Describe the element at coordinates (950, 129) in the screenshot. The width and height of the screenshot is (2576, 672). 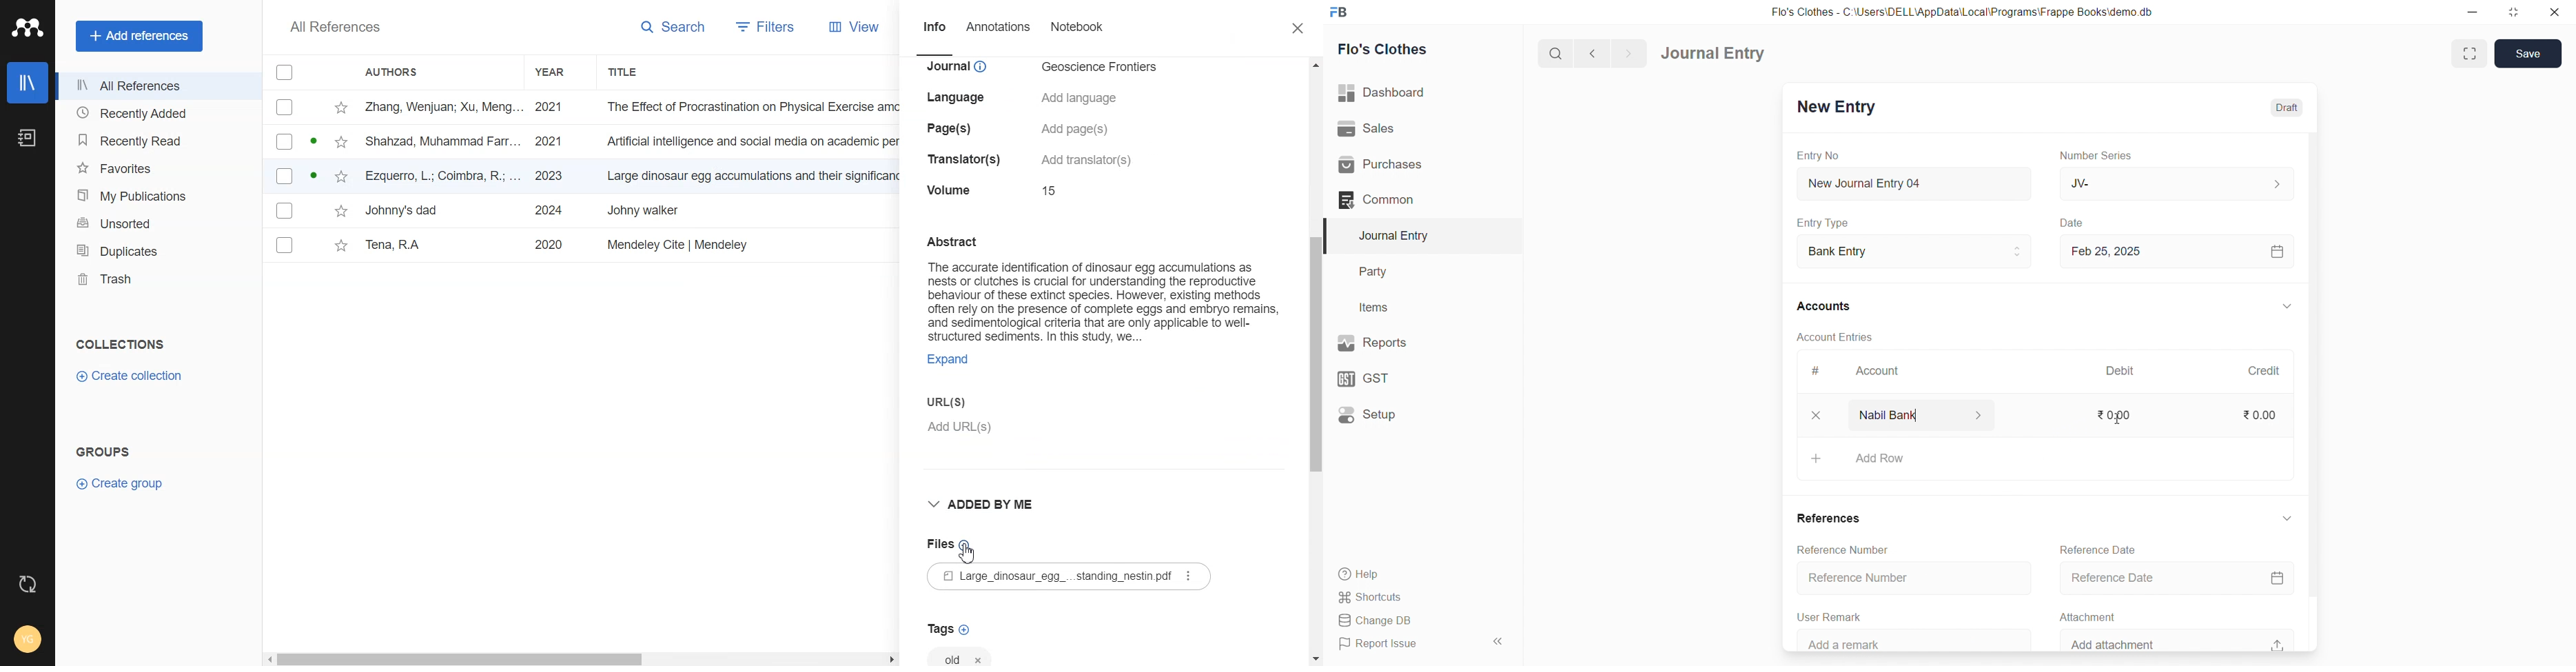
I see `details` at that location.